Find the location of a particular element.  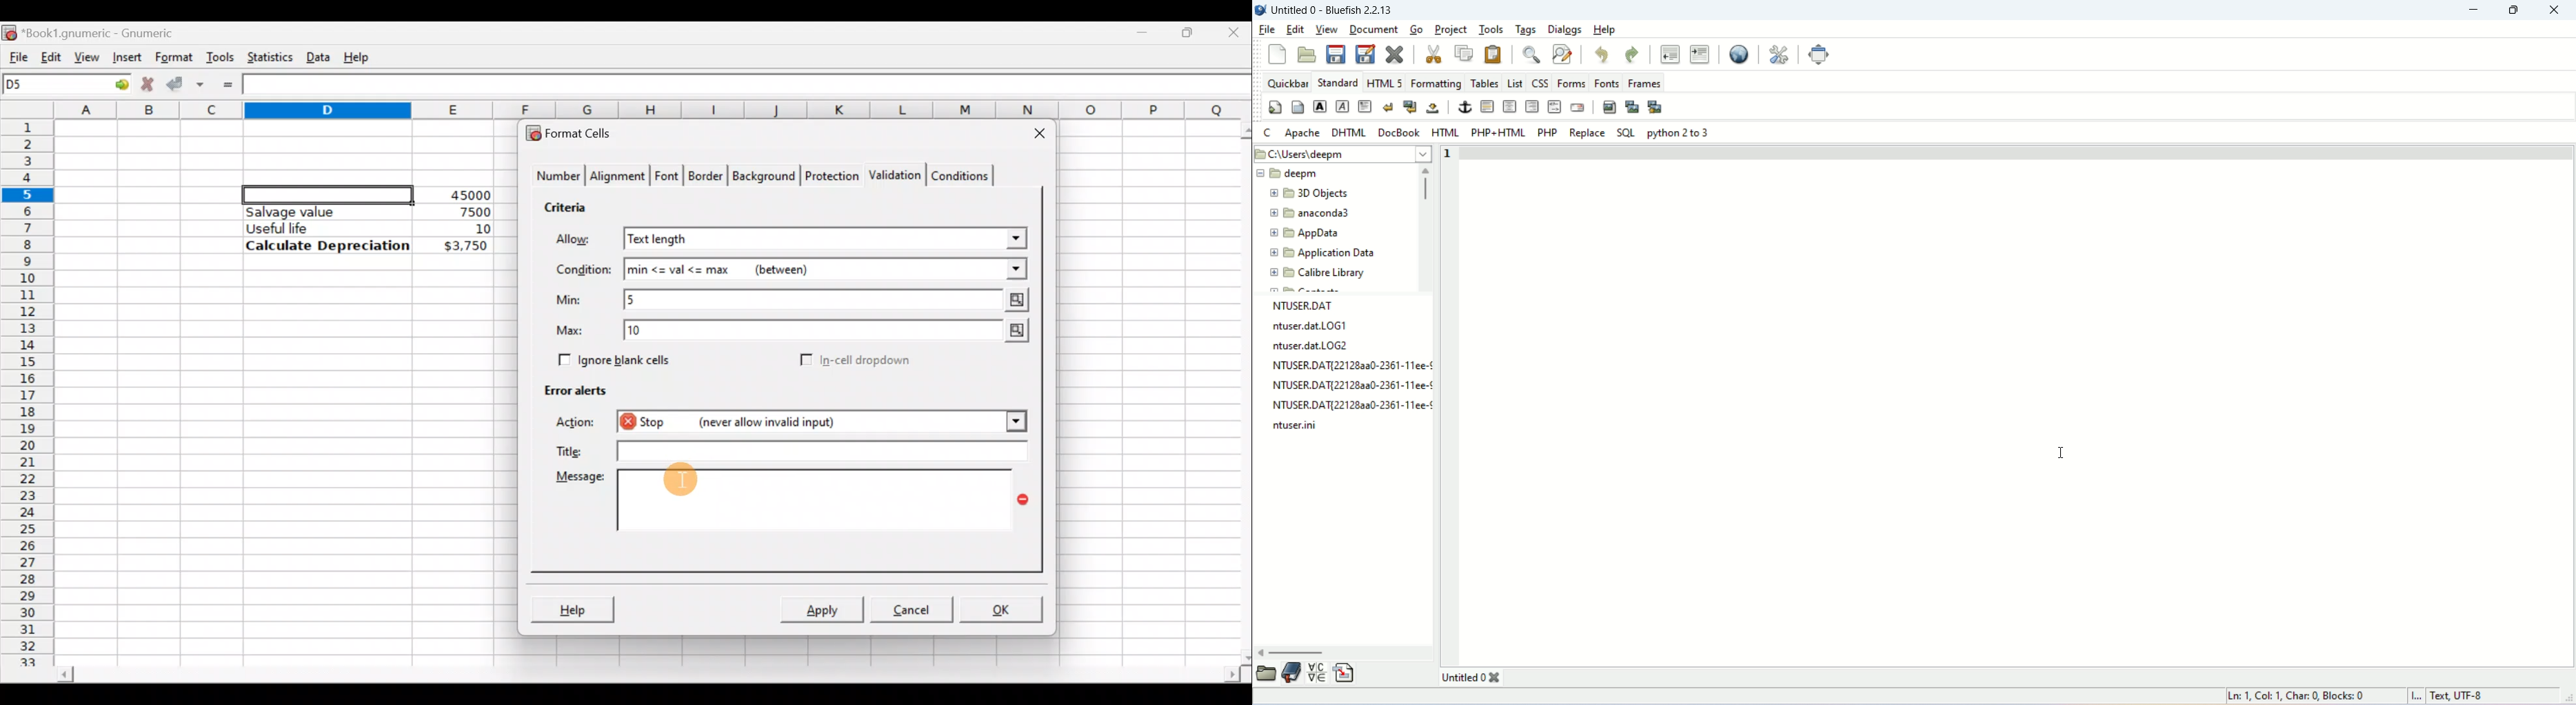

Edit is located at coordinates (51, 54).